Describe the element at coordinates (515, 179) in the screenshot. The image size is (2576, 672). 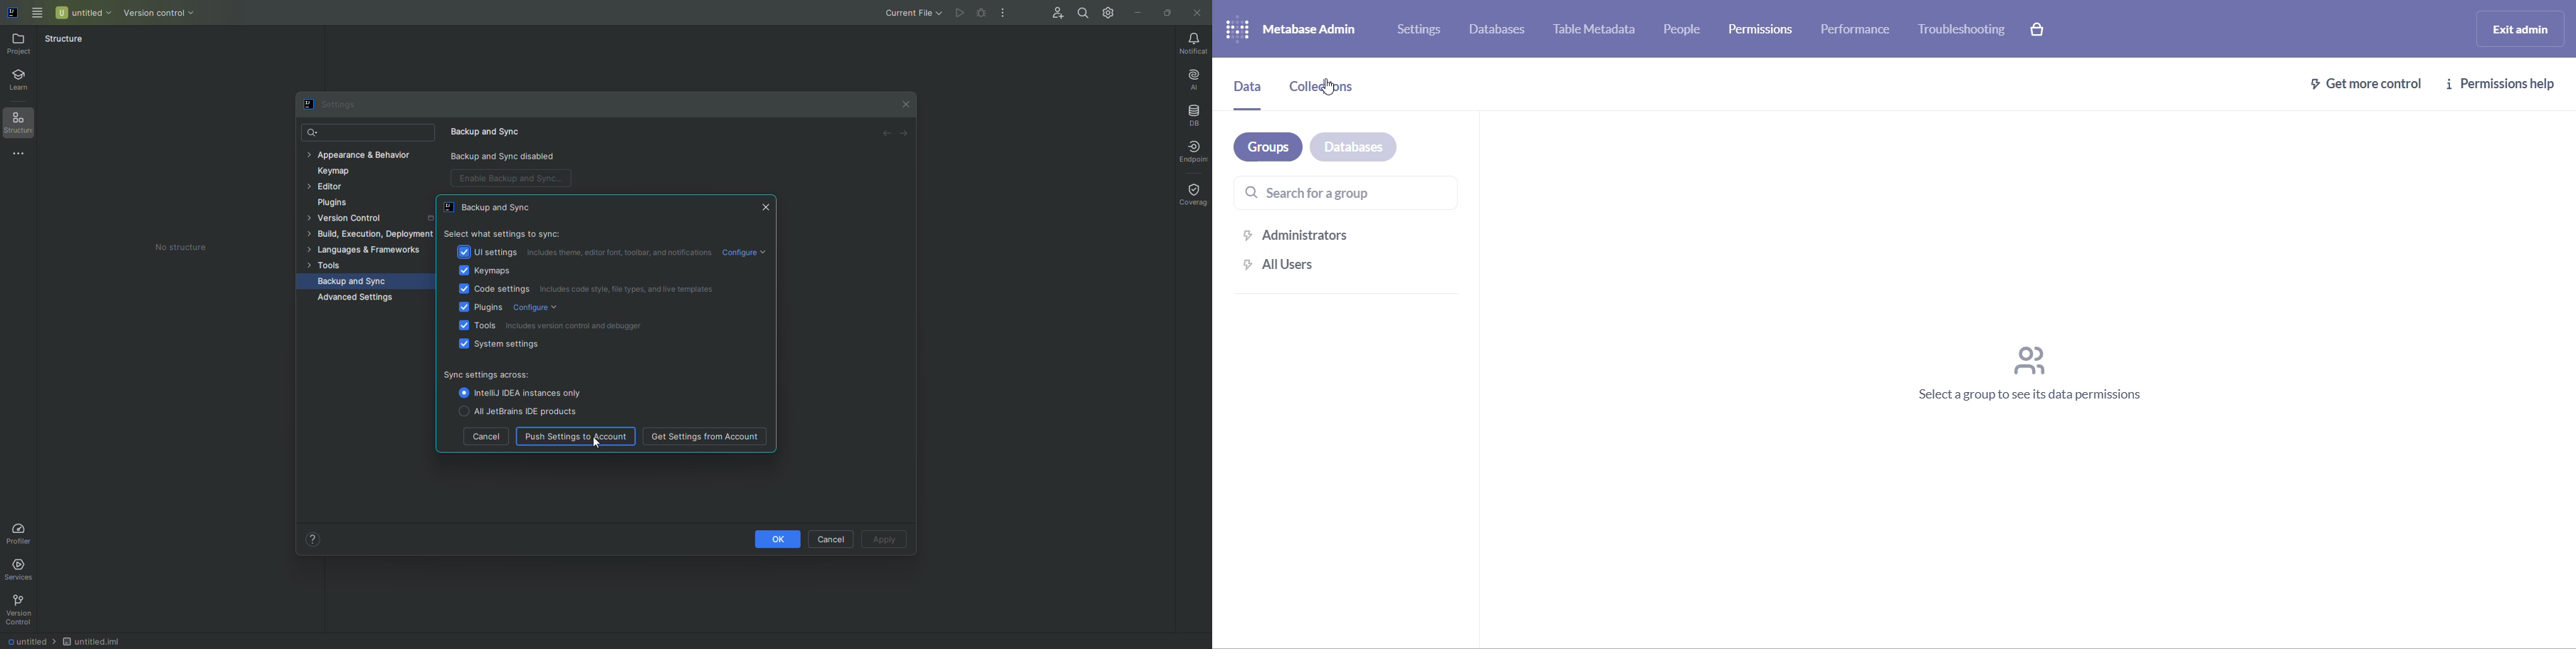
I see `Enable Backup` at that location.